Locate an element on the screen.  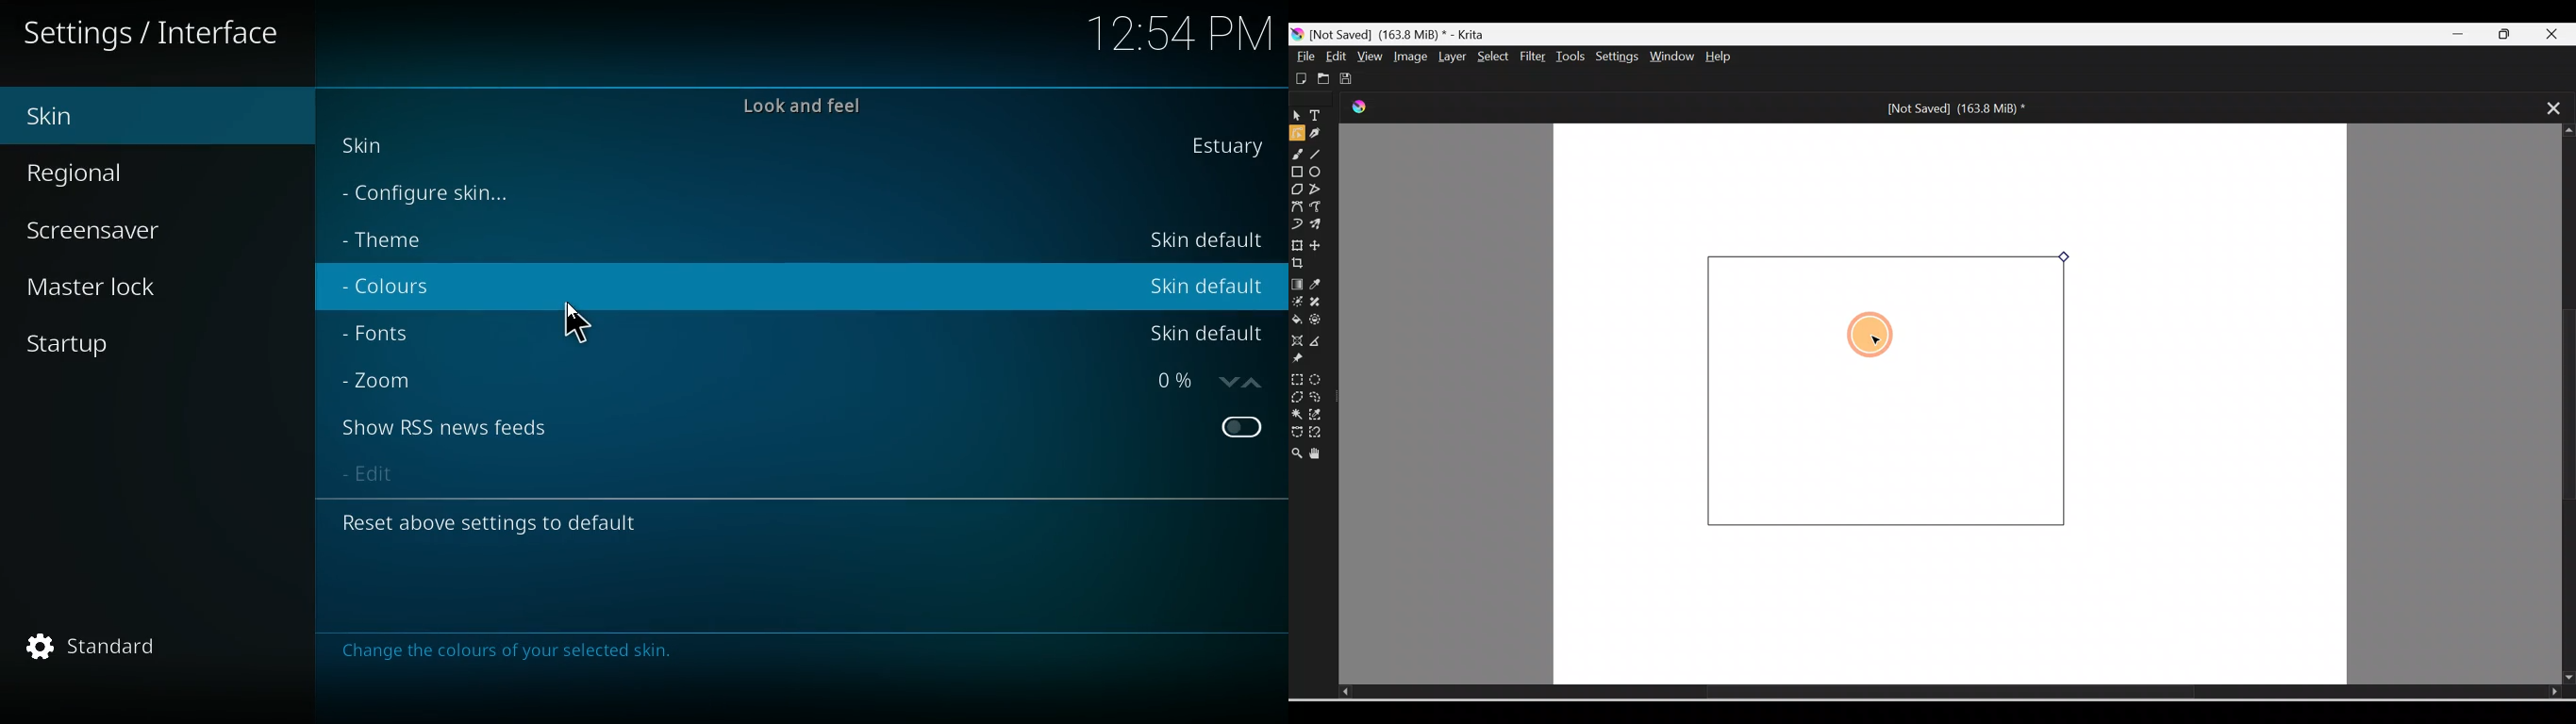
Transform a layer/selection is located at coordinates (1297, 243).